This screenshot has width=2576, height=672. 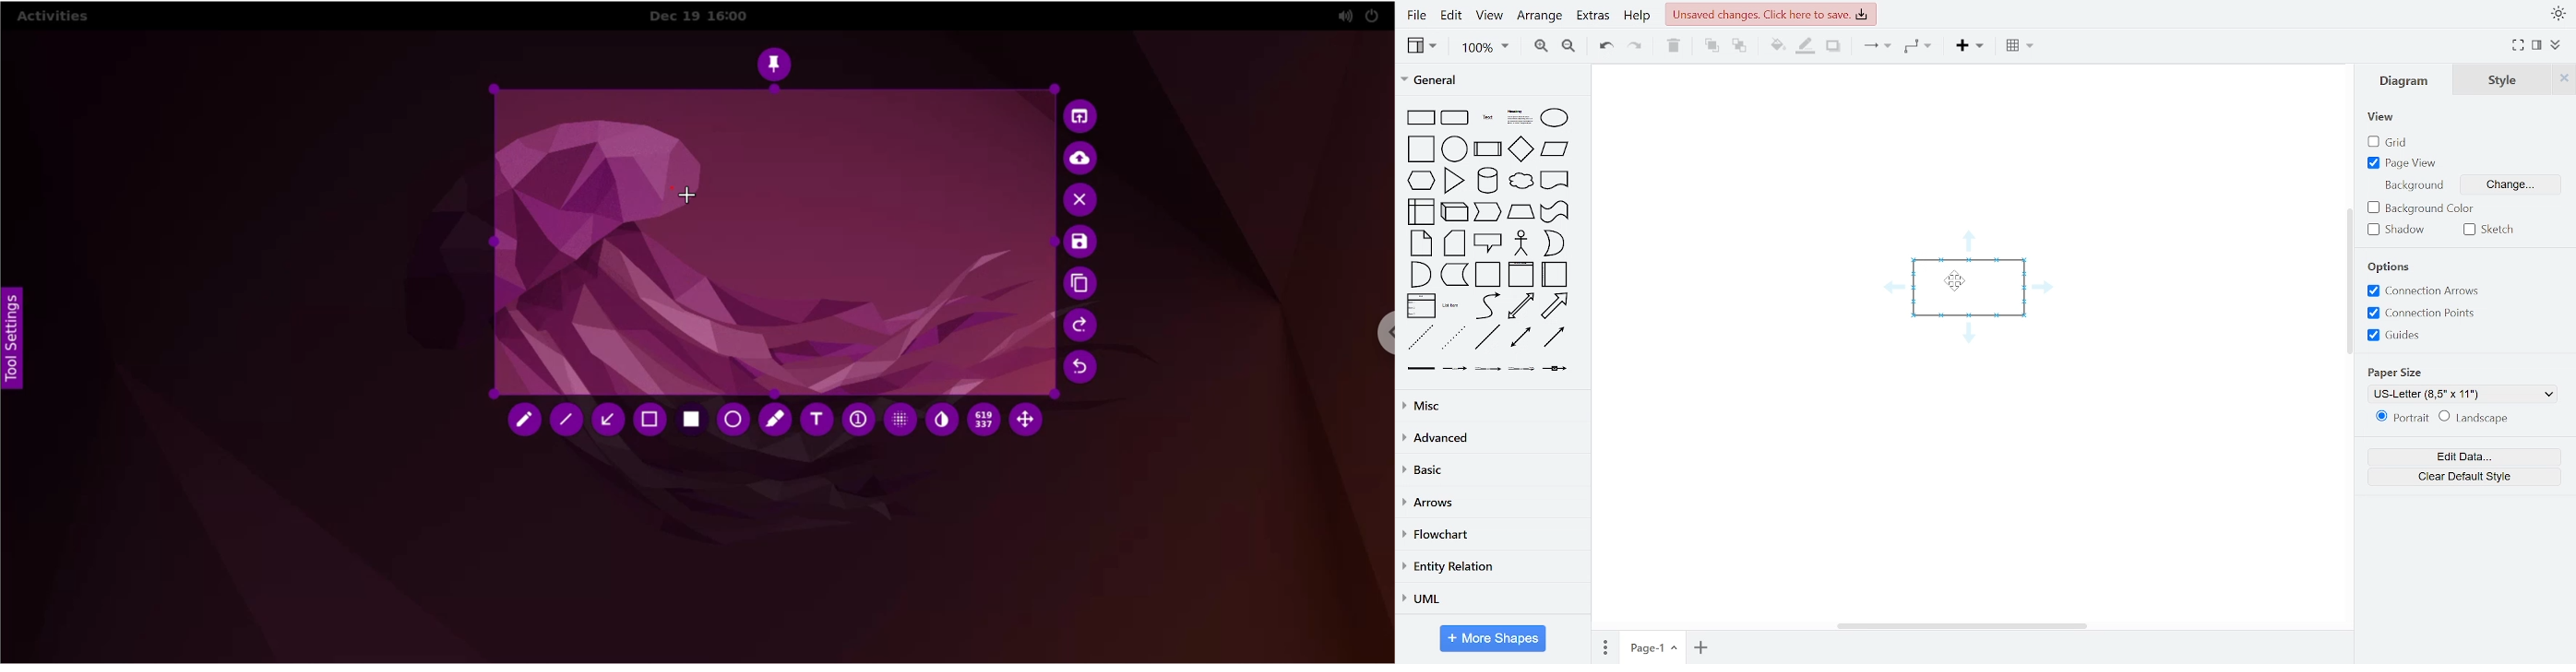 What do you see at coordinates (1556, 117) in the screenshot?
I see `ellipse` at bounding box center [1556, 117].